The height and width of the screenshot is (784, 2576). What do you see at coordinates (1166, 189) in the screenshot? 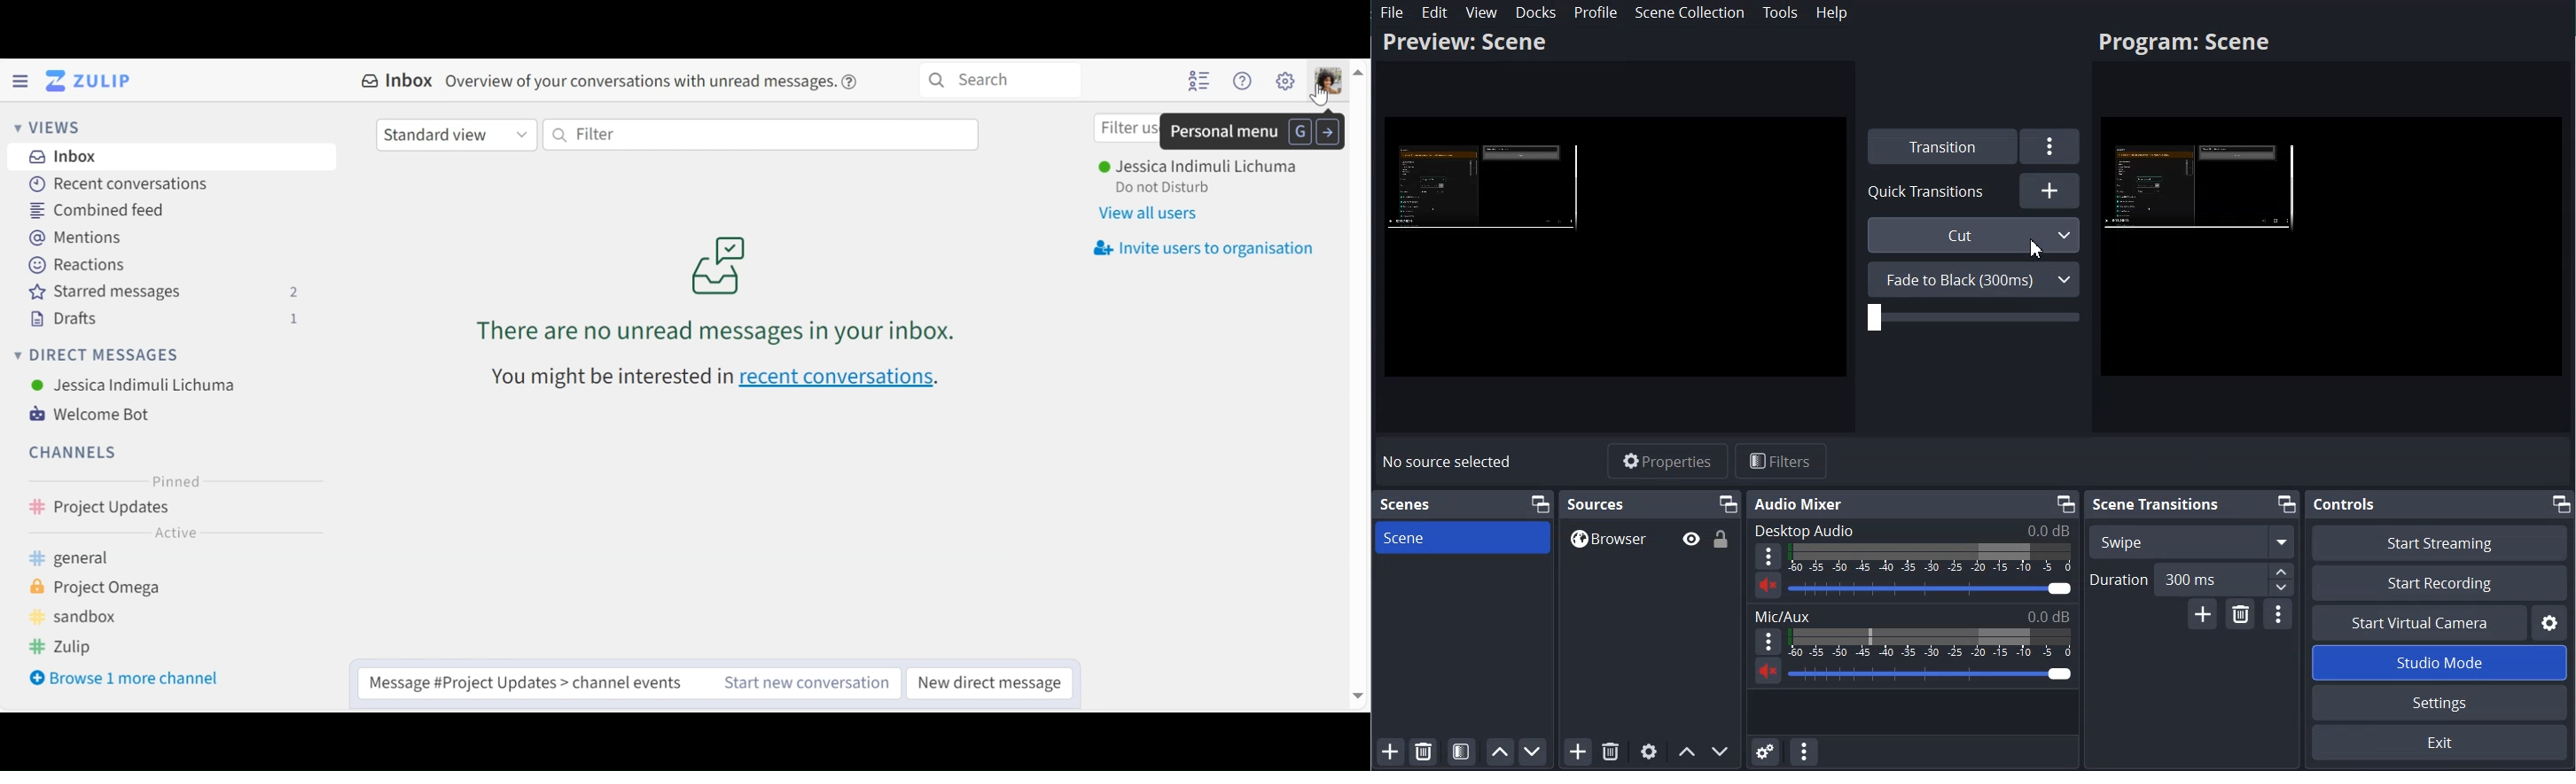
I see `Do not disturb` at bounding box center [1166, 189].